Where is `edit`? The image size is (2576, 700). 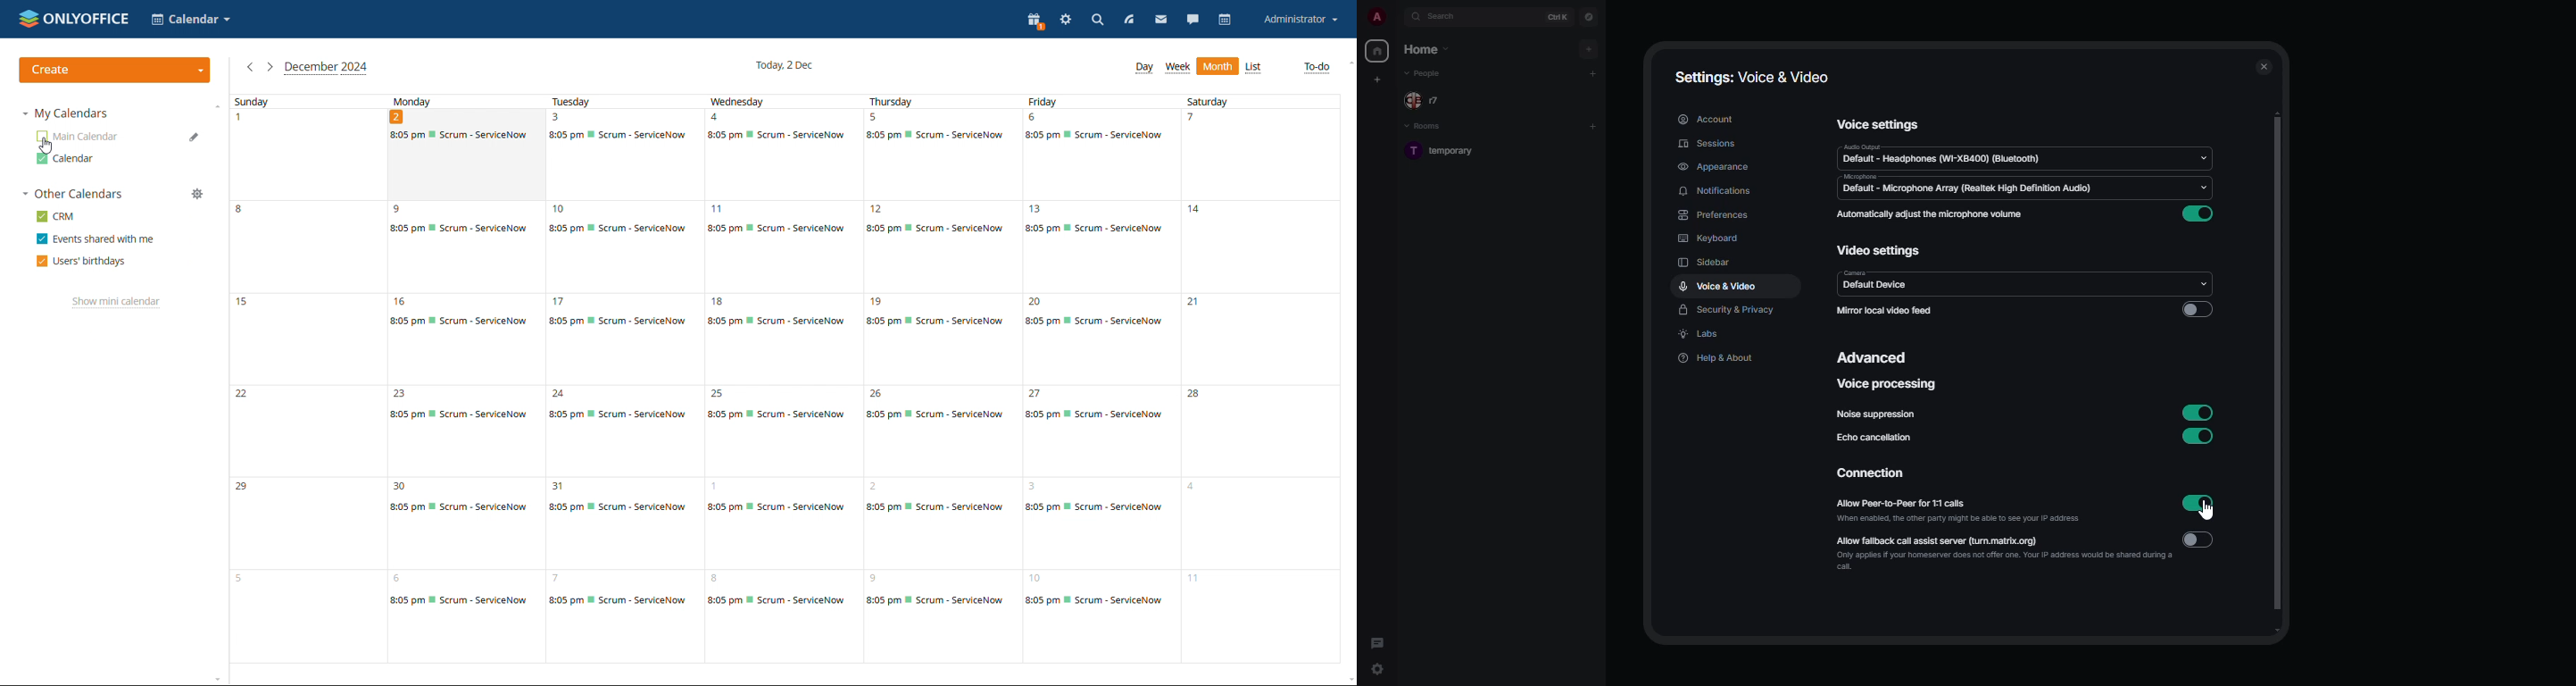 edit is located at coordinates (195, 138).